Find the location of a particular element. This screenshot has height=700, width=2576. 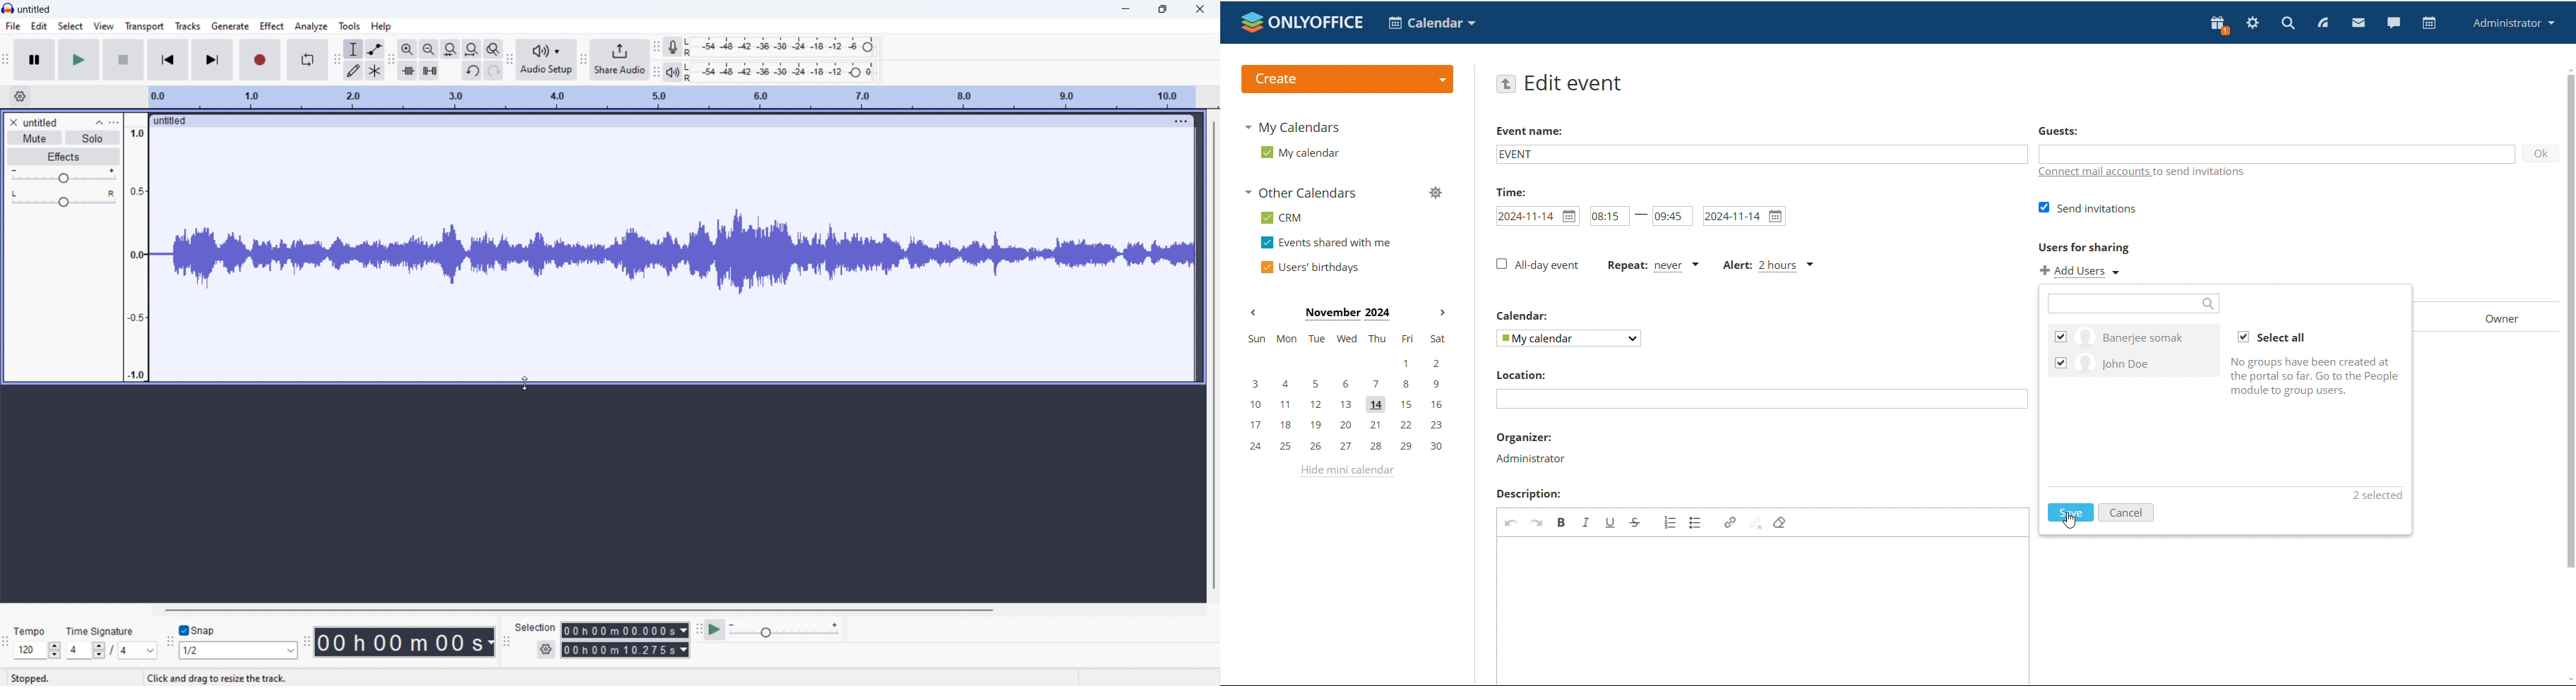

set snapping is located at coordinates (239, 651).